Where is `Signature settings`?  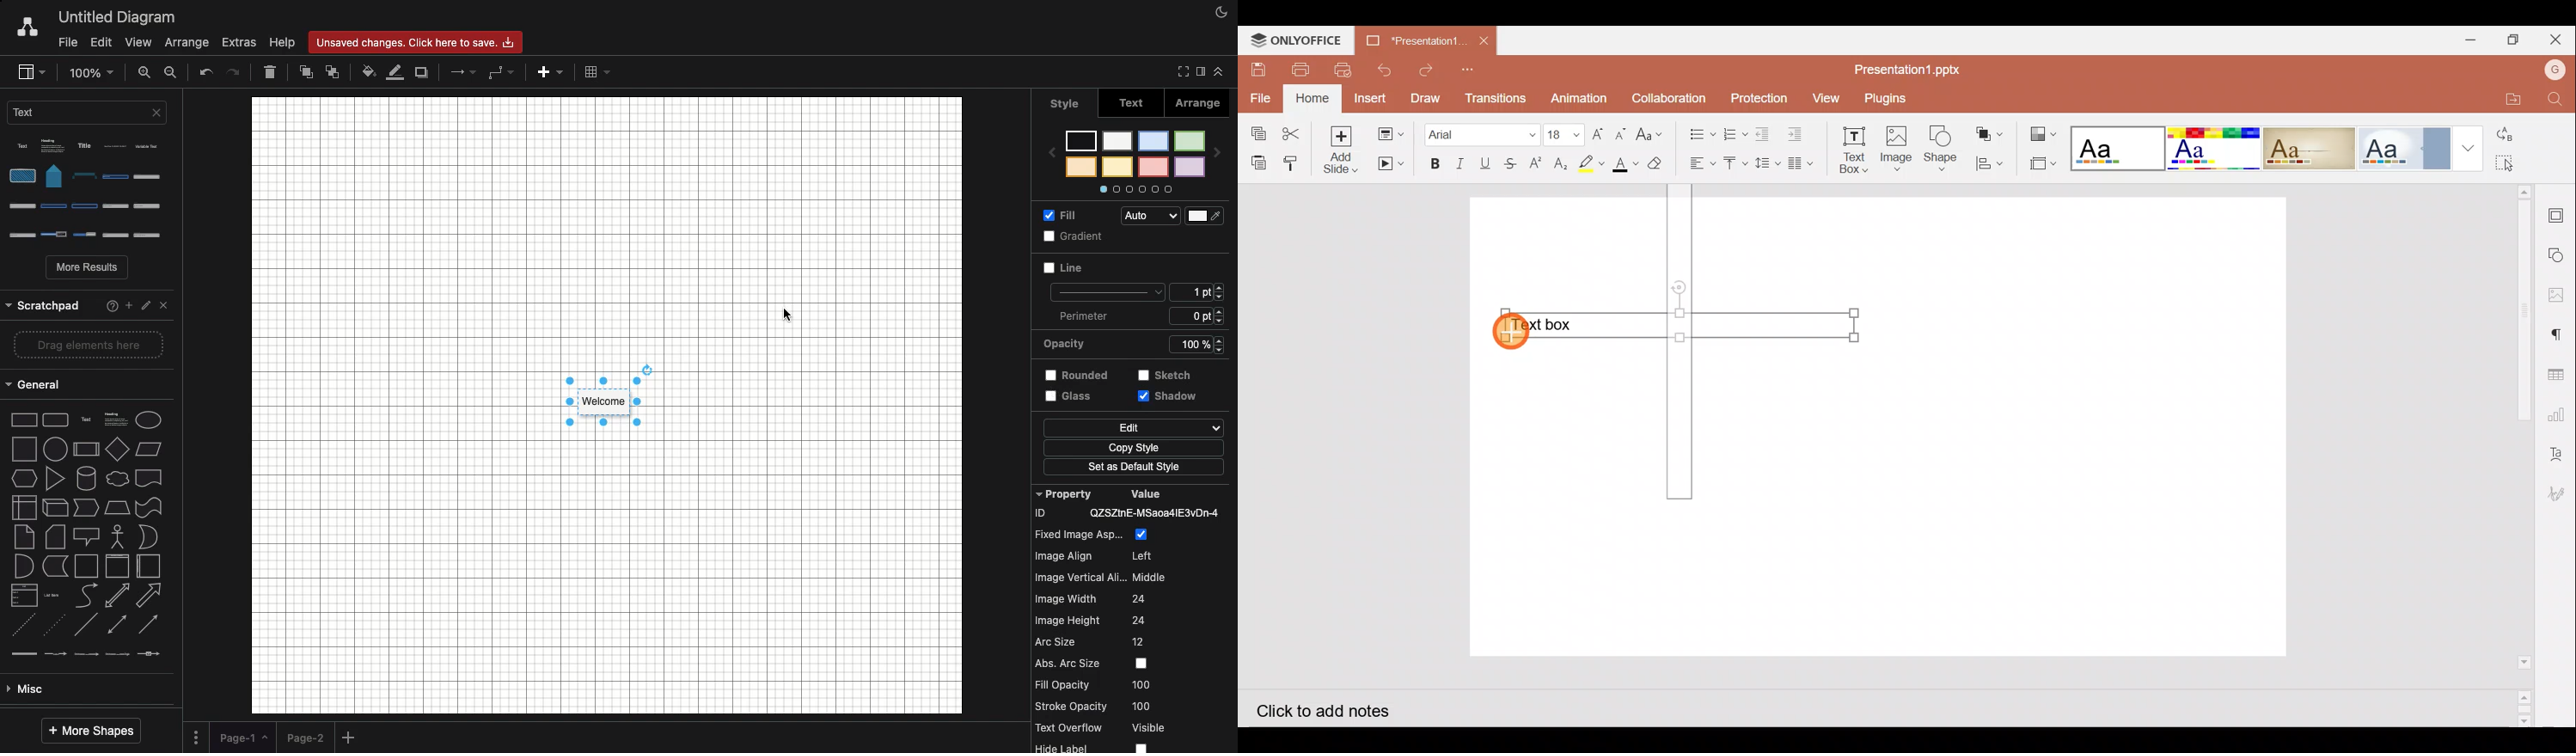
Signature settings is located at coordinates (2558, 496).